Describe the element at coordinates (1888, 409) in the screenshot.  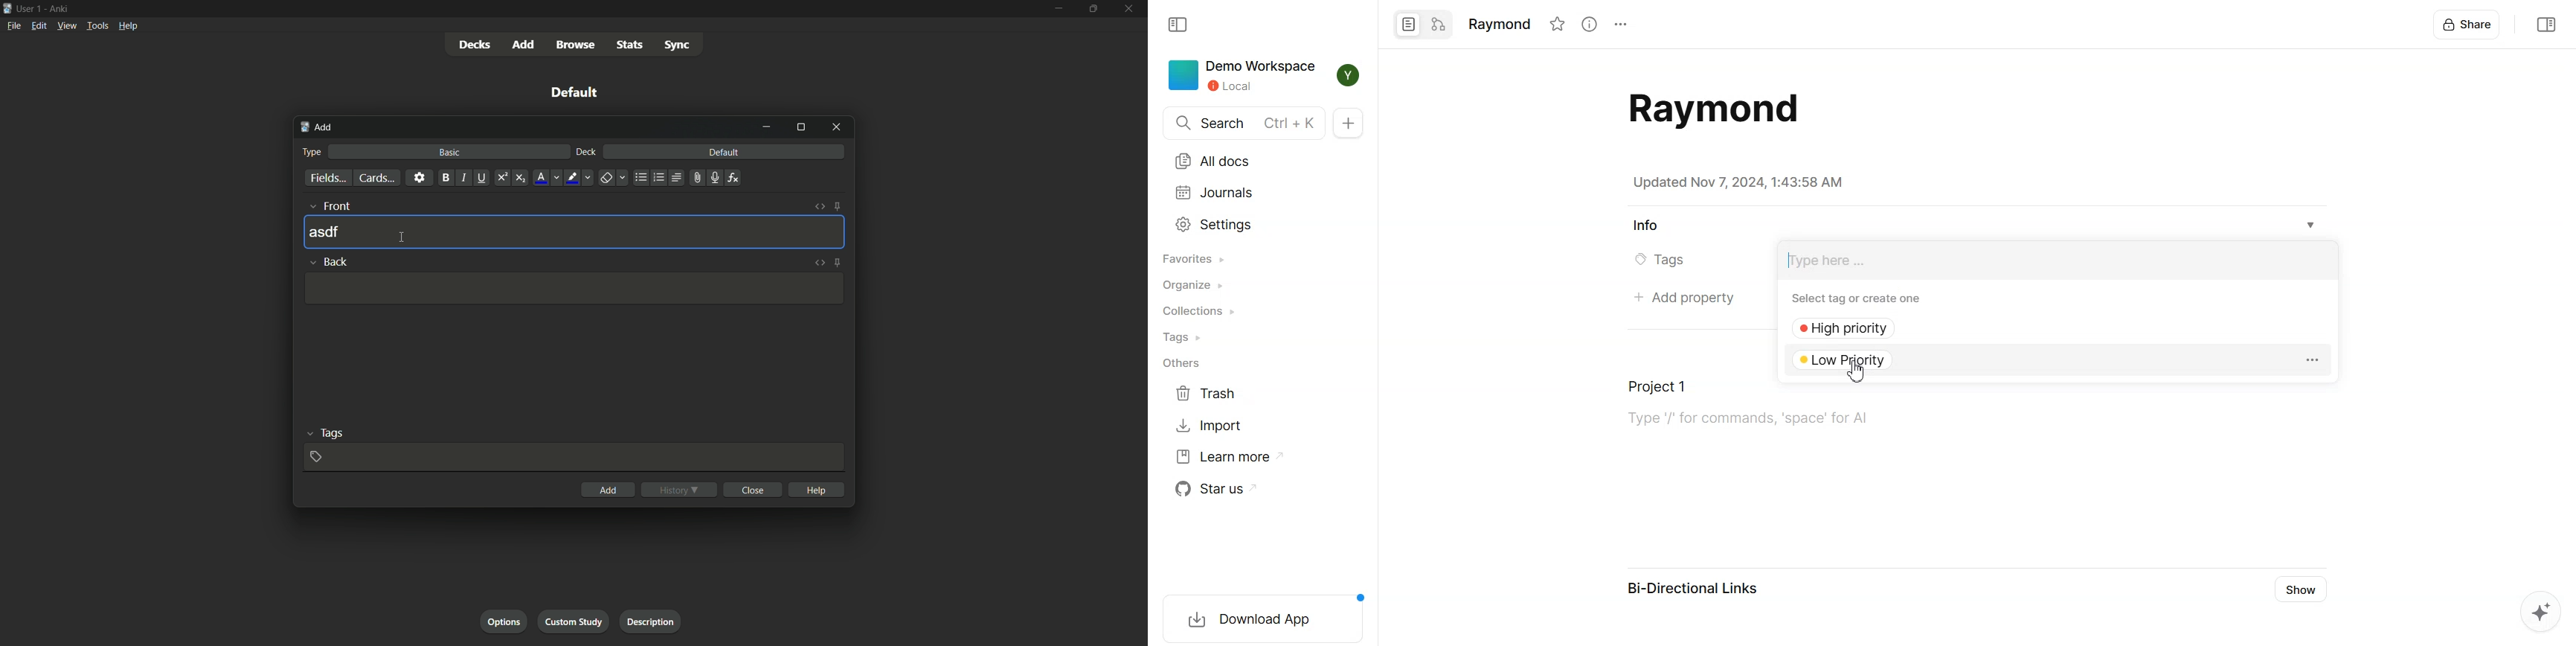
I see `Document task` at that location.